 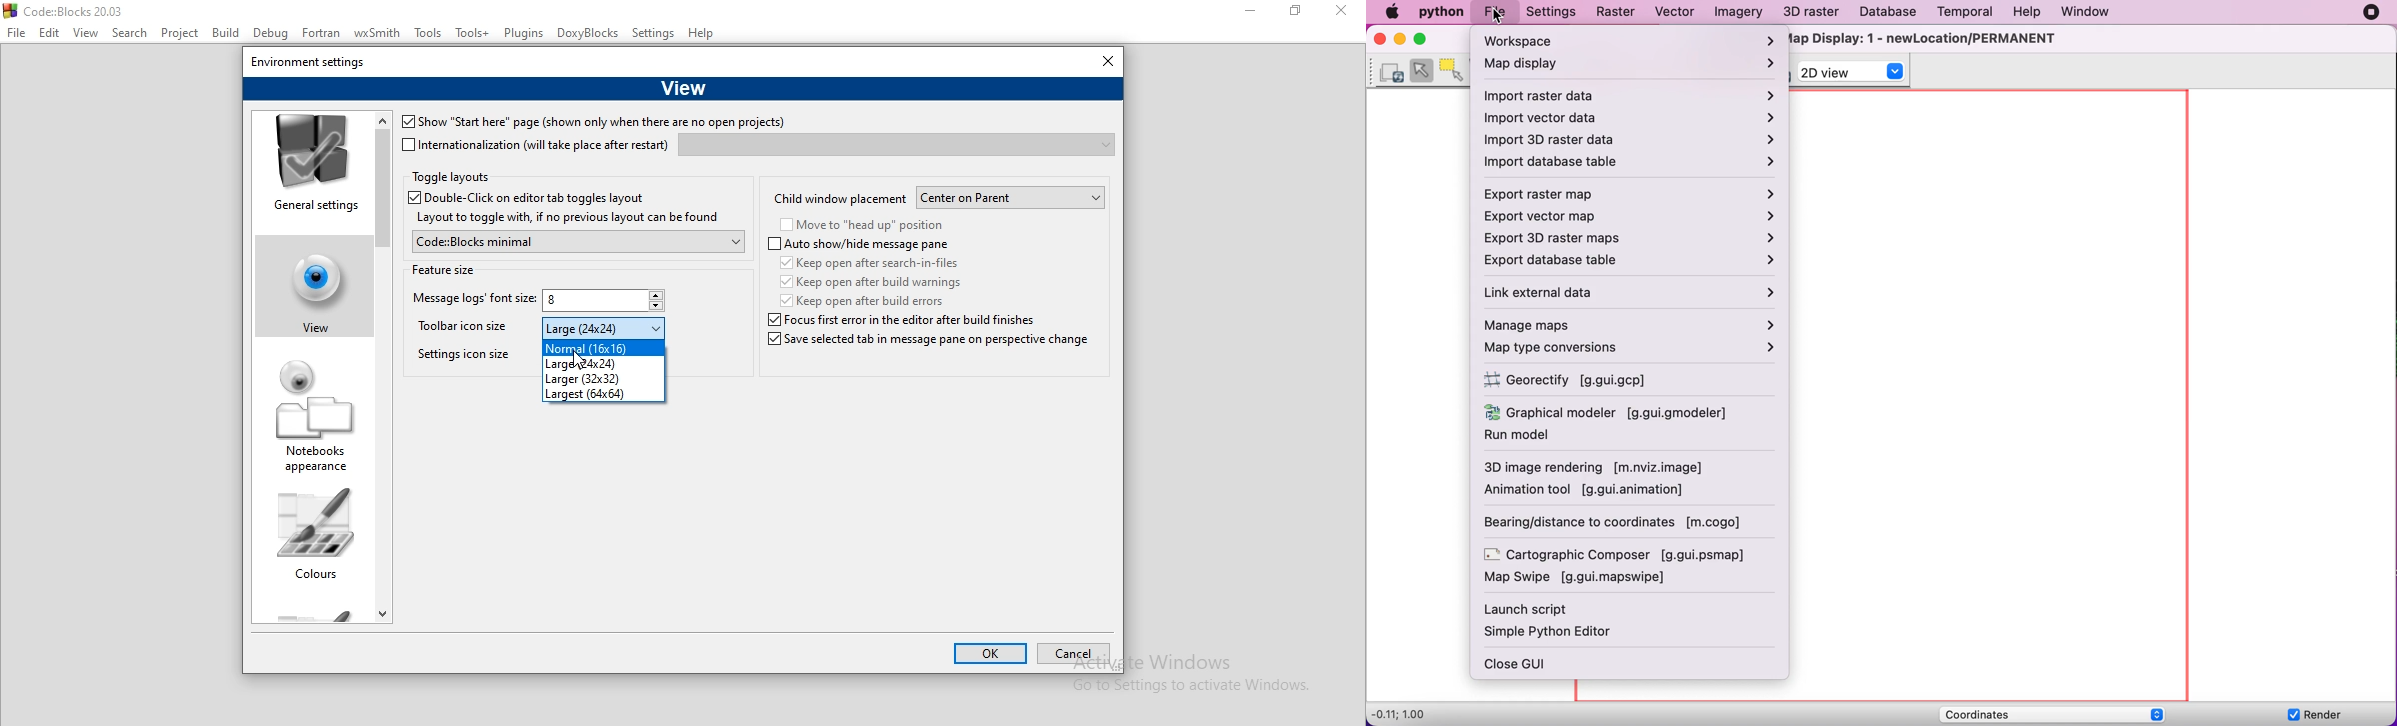 What do you see at coordinates (314, 540) in the screenshot?
I see `colours` at bounding box center [314, 540].